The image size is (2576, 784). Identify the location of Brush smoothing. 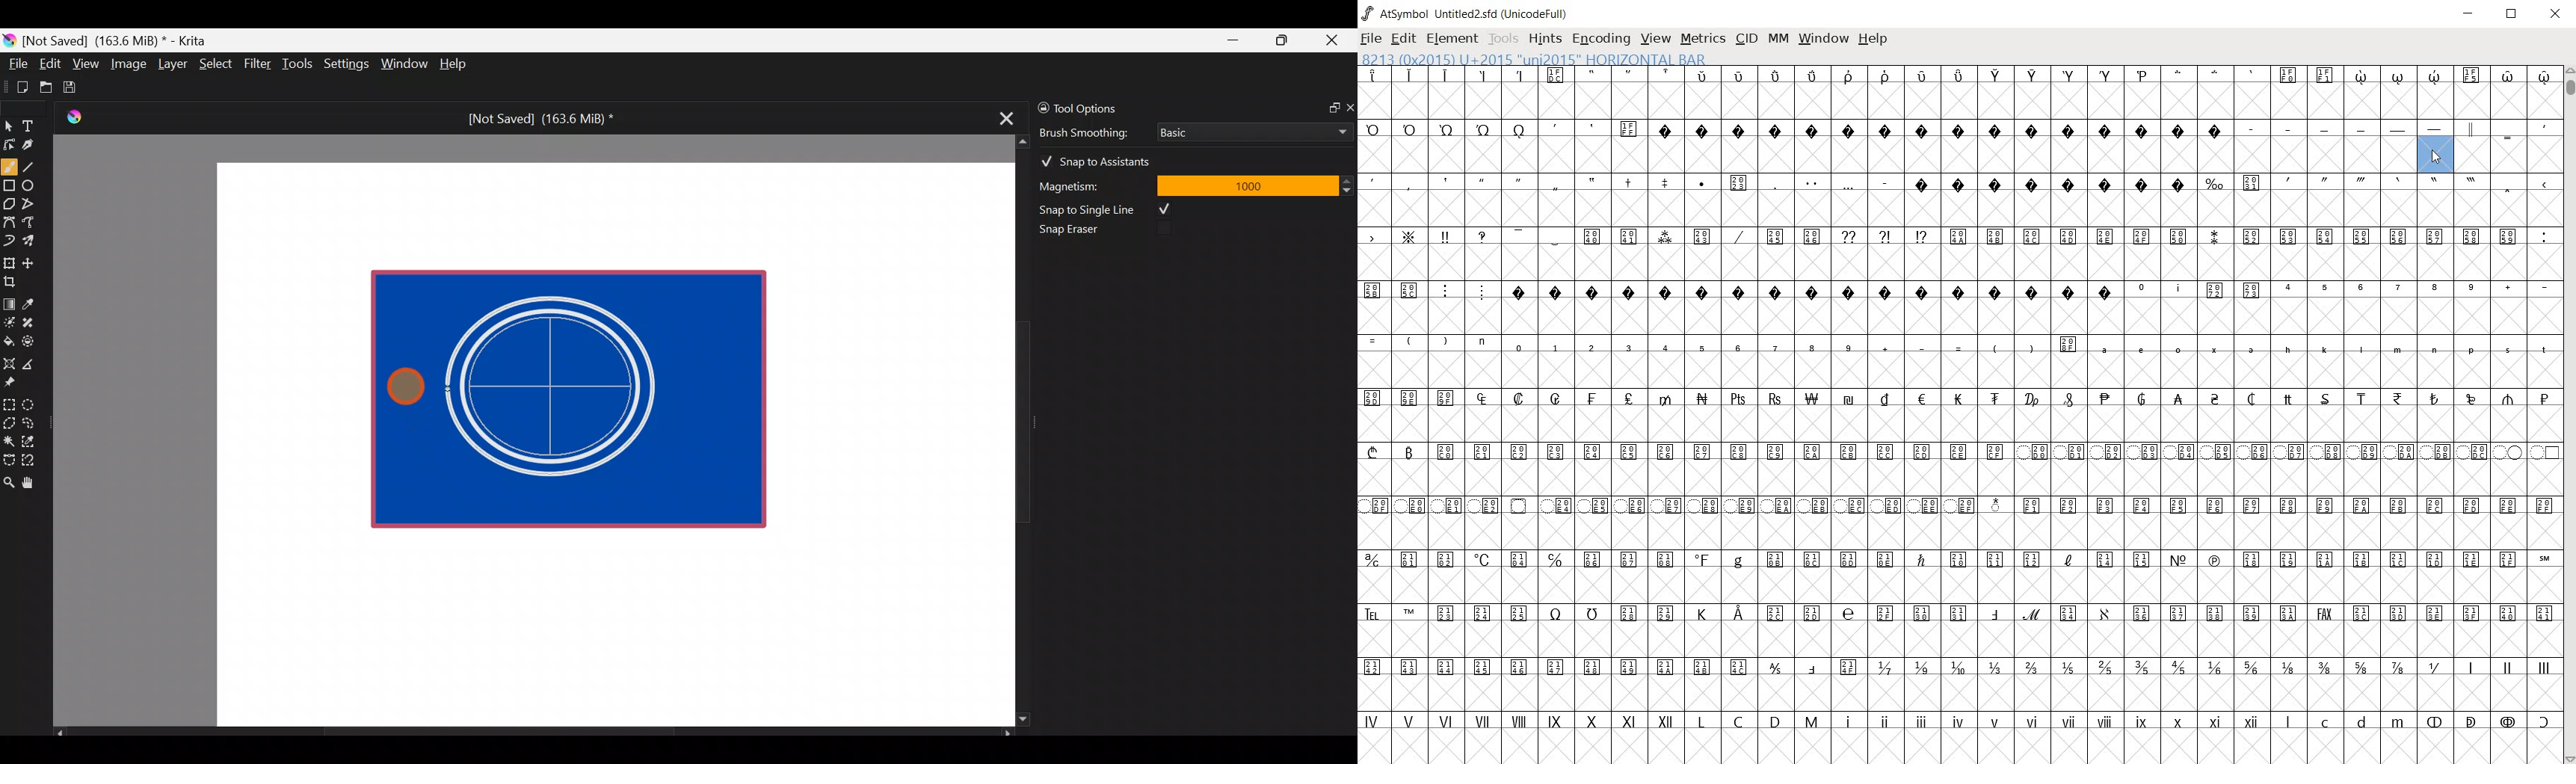
(1094, 132).